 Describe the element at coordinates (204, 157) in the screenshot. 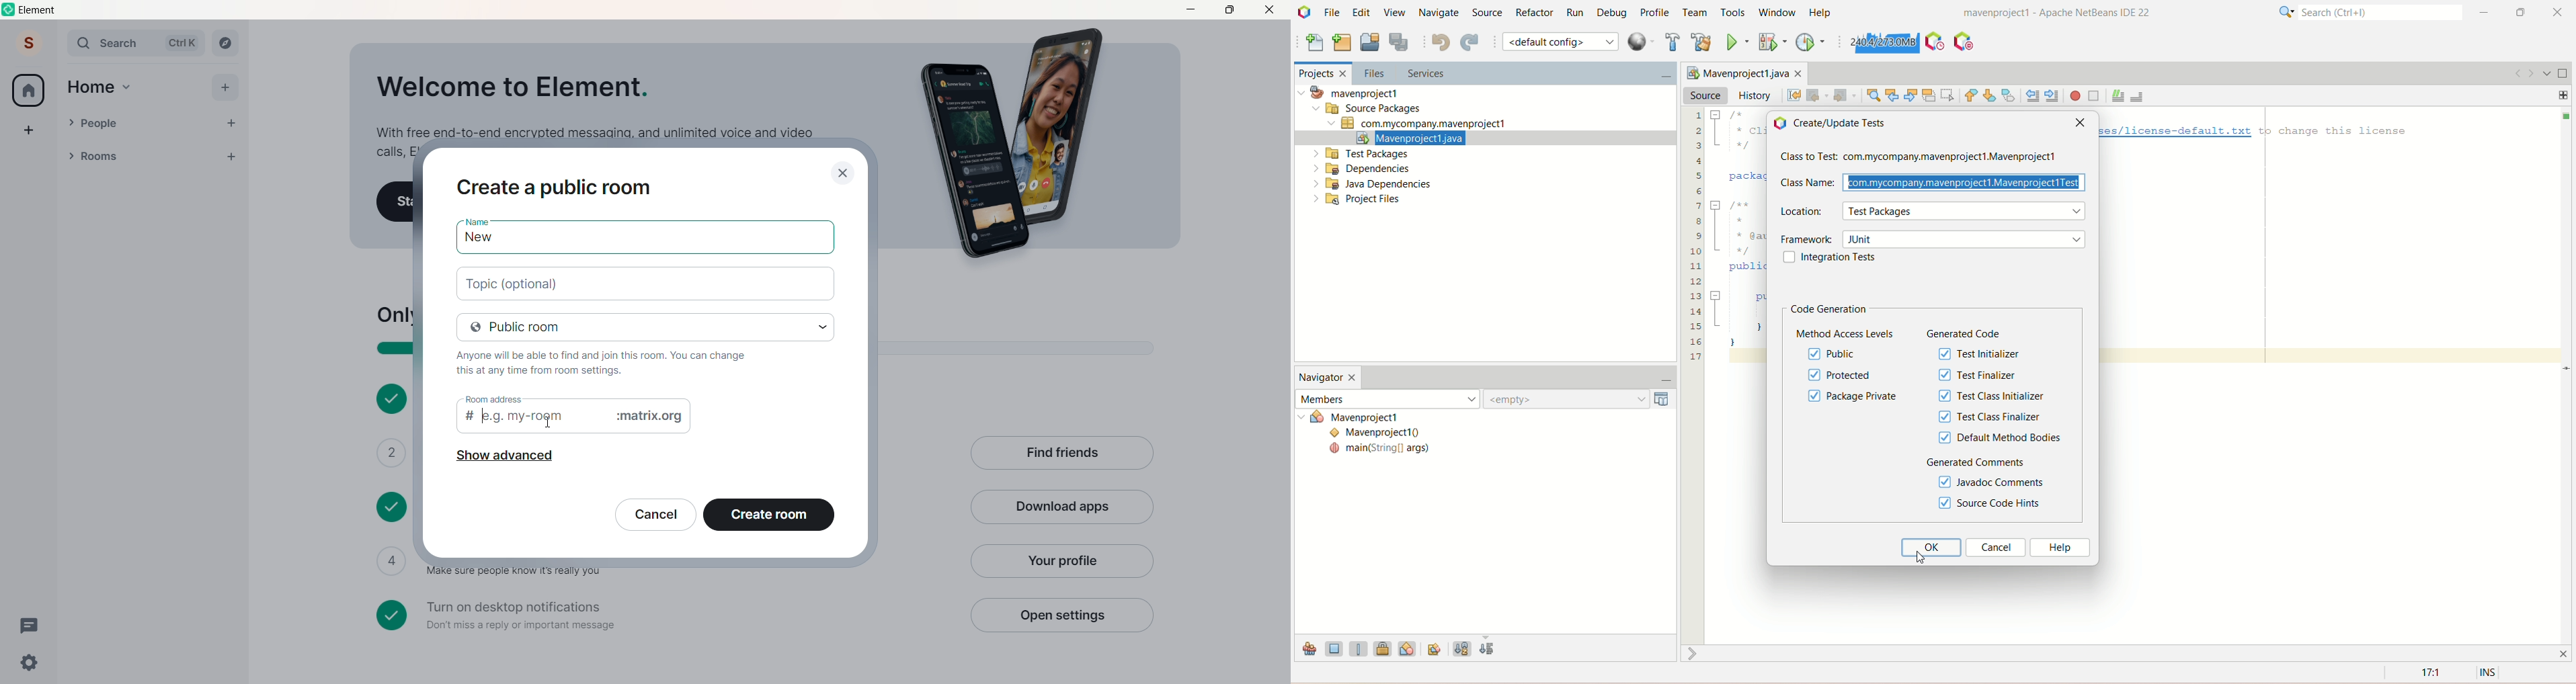

I see `List options` at that location.